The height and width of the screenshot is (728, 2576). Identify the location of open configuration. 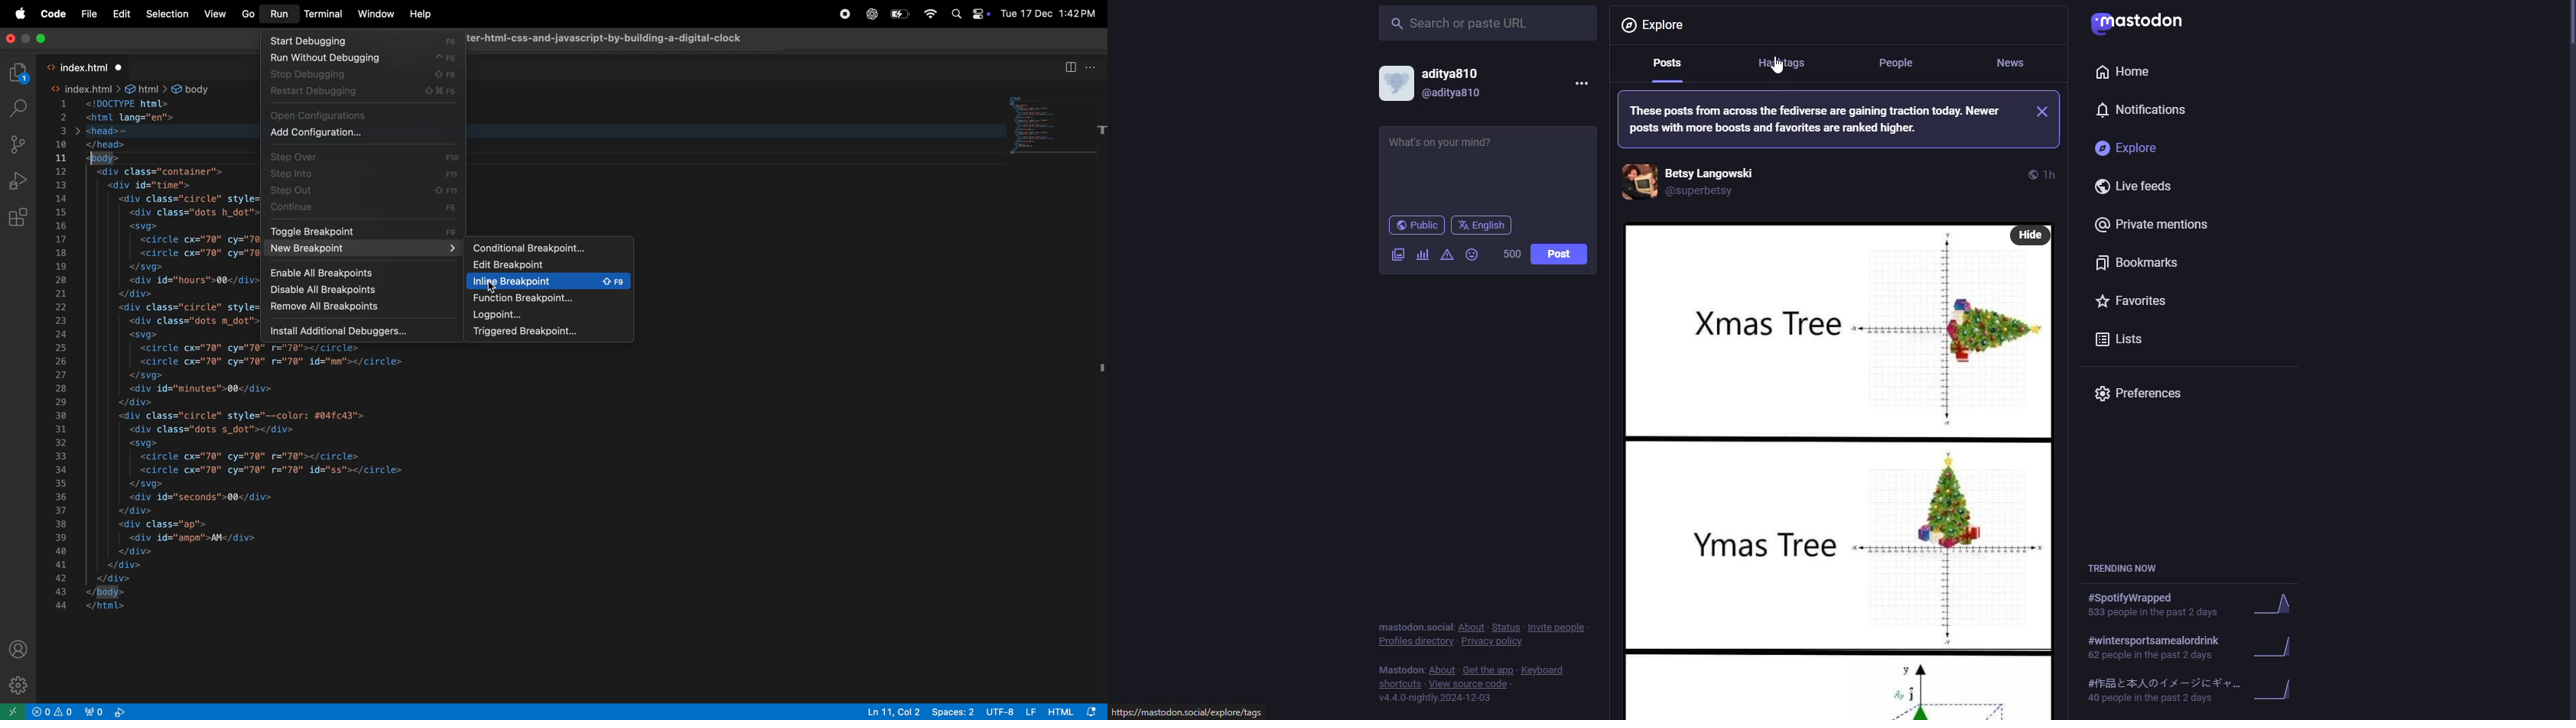
(363, 114).